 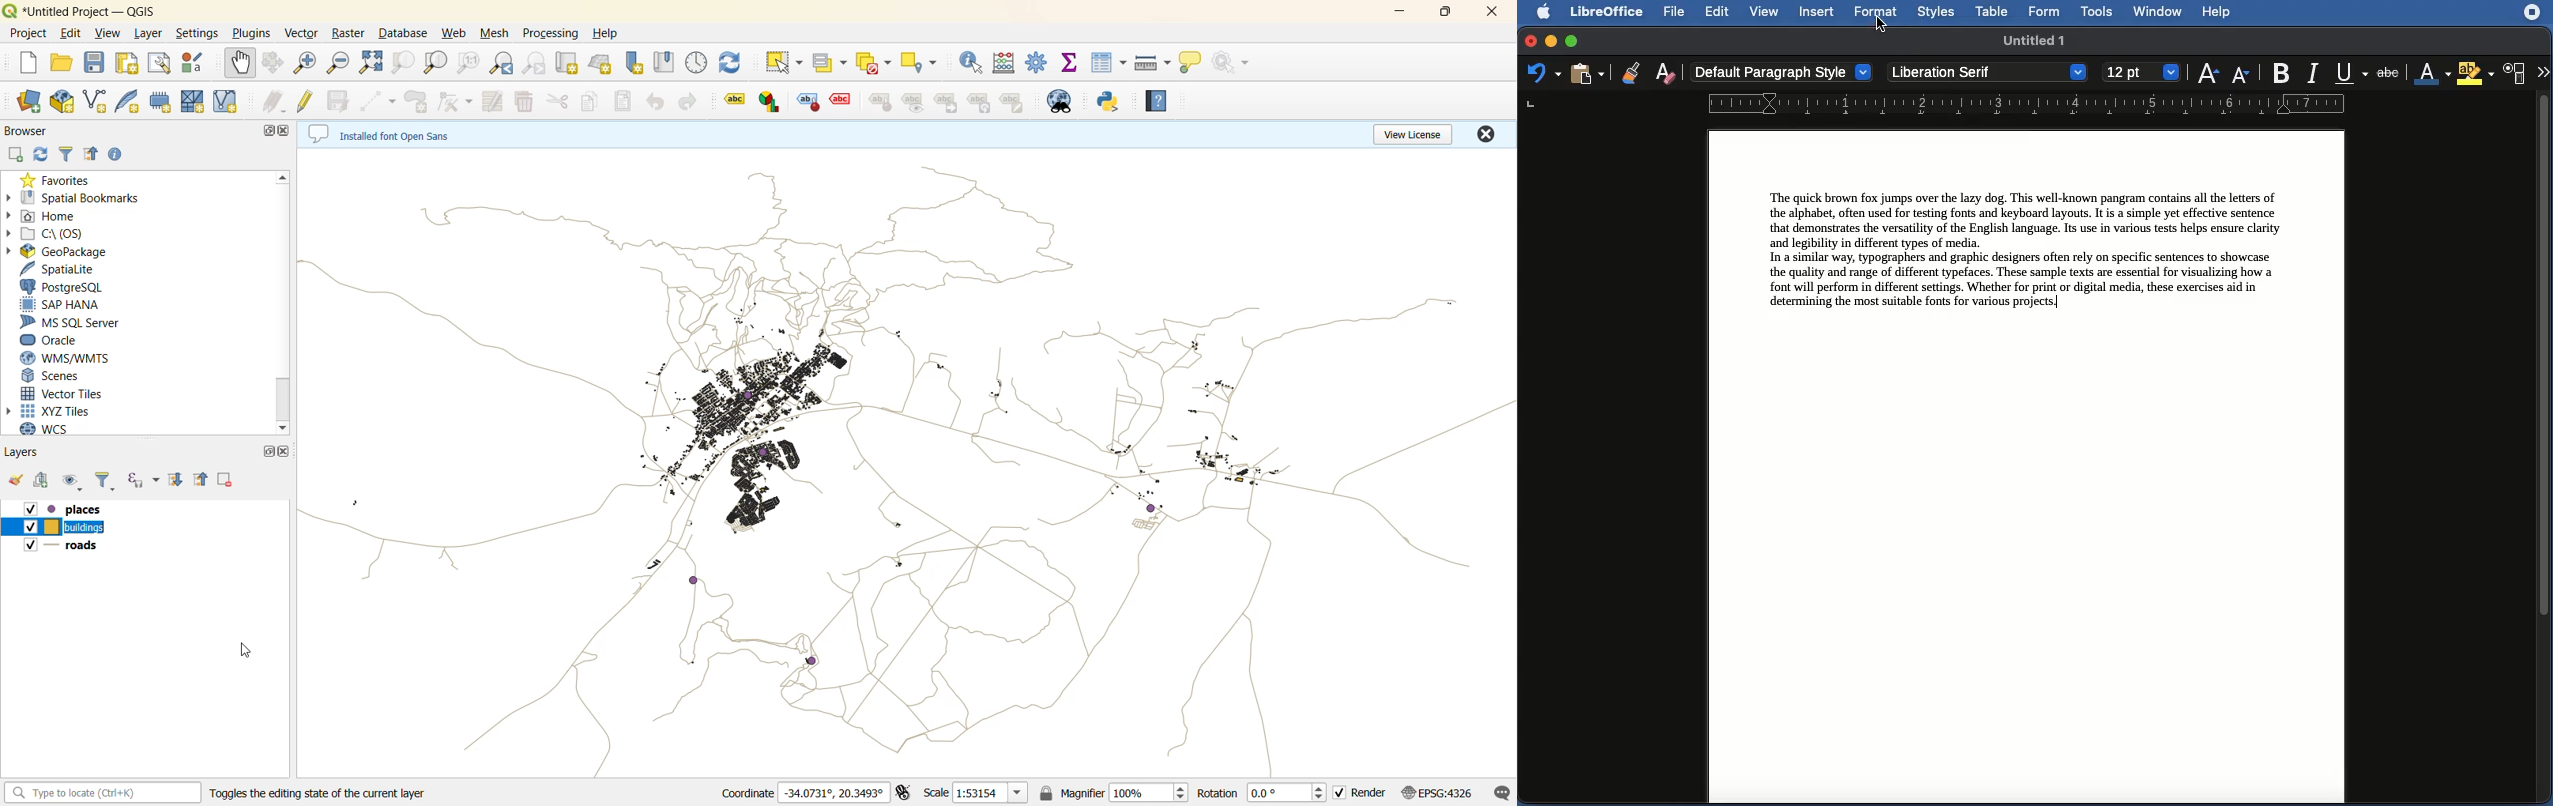 What do you see at coordinates (1444, 13) in the screenshot?
I see `maximize` at bounding box center [1444, 13].